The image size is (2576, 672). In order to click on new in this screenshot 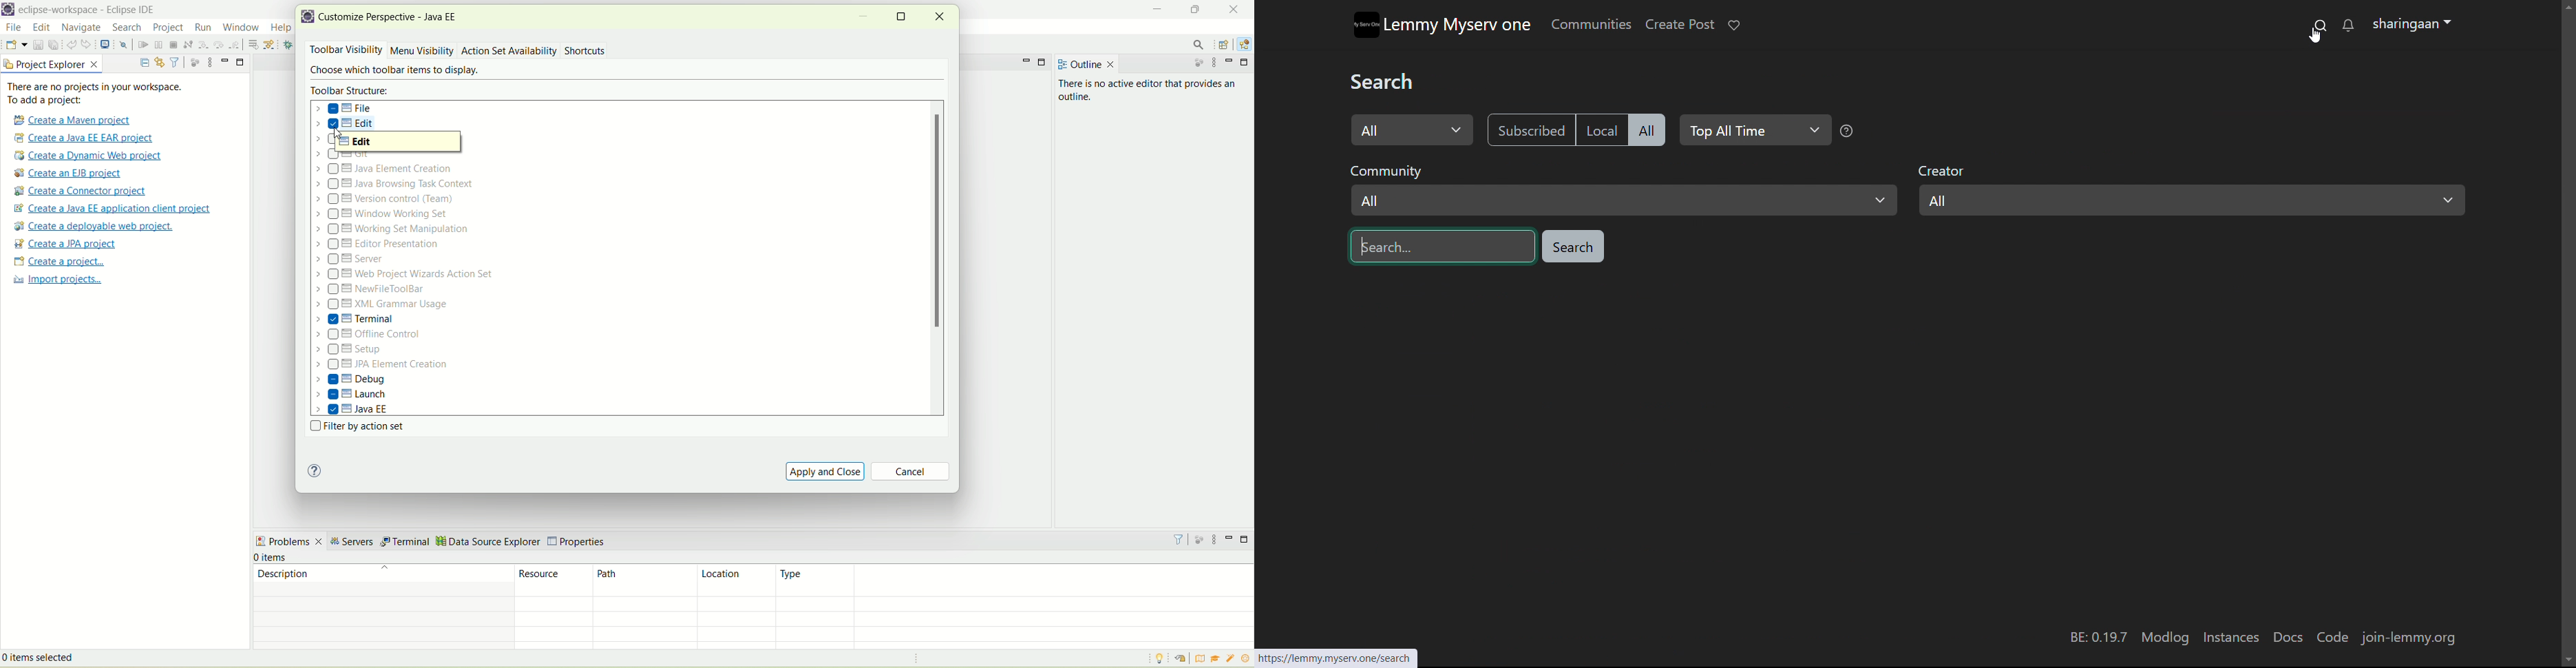, I will do `click(16, 44)`.